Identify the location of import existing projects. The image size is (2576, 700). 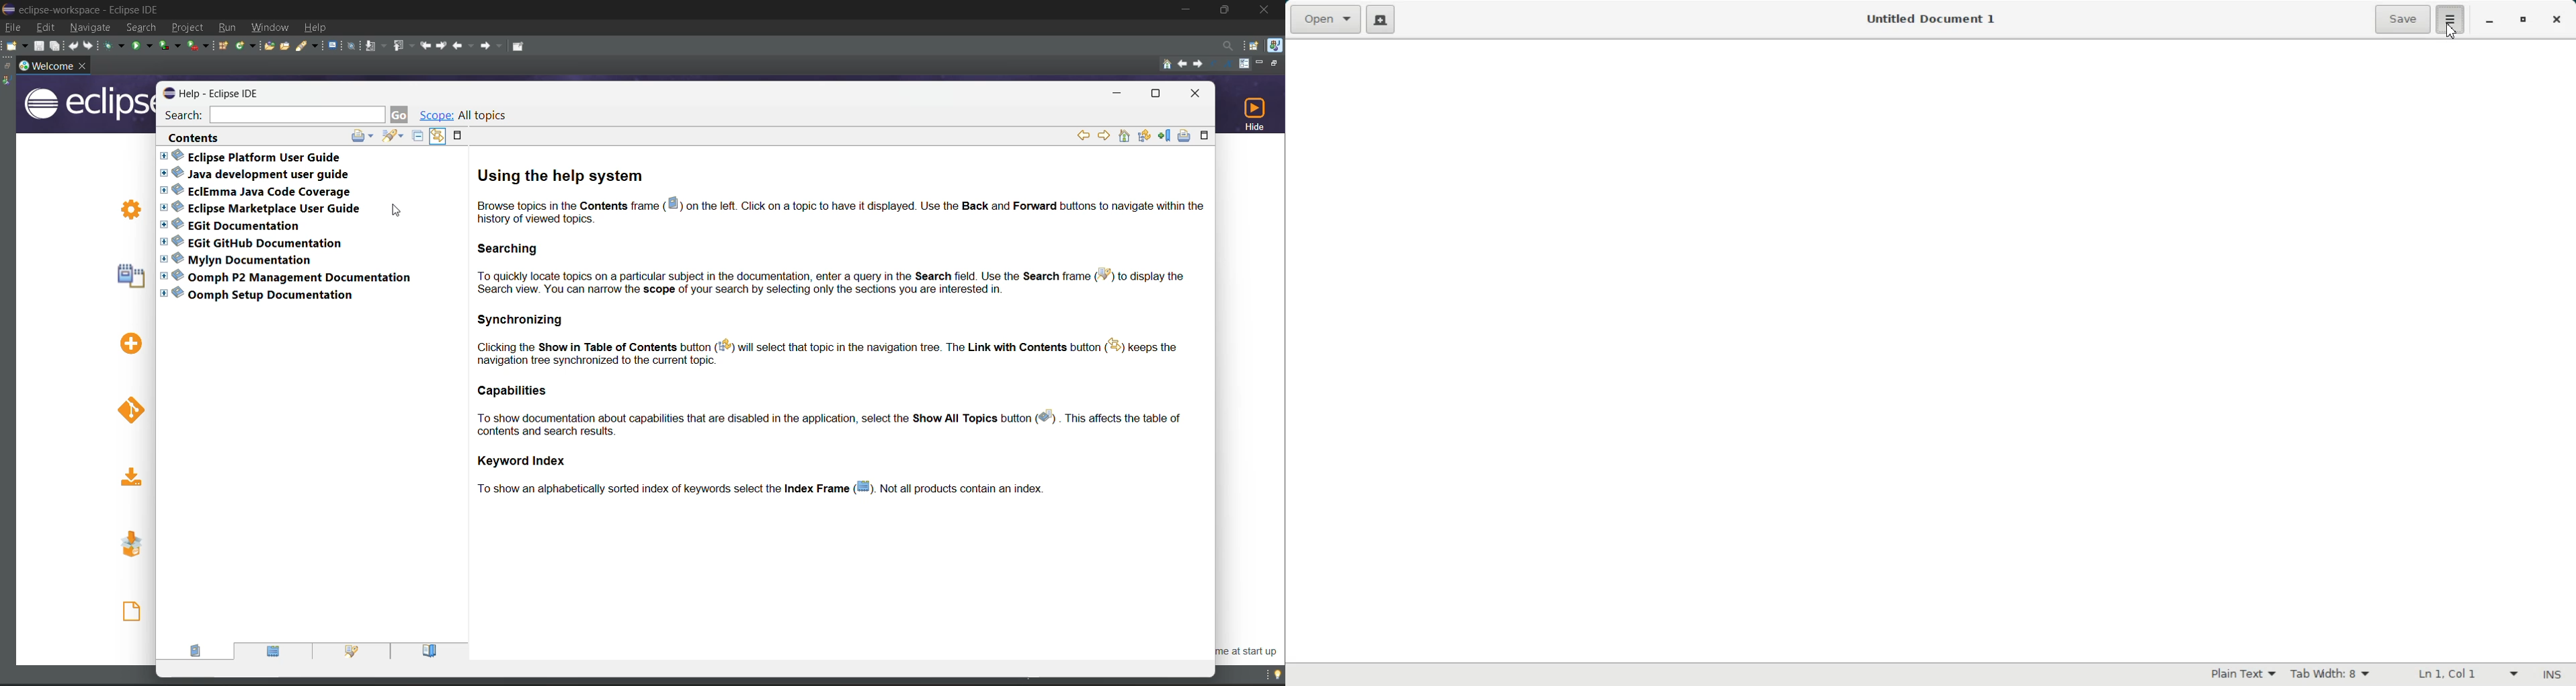
(132, 486).